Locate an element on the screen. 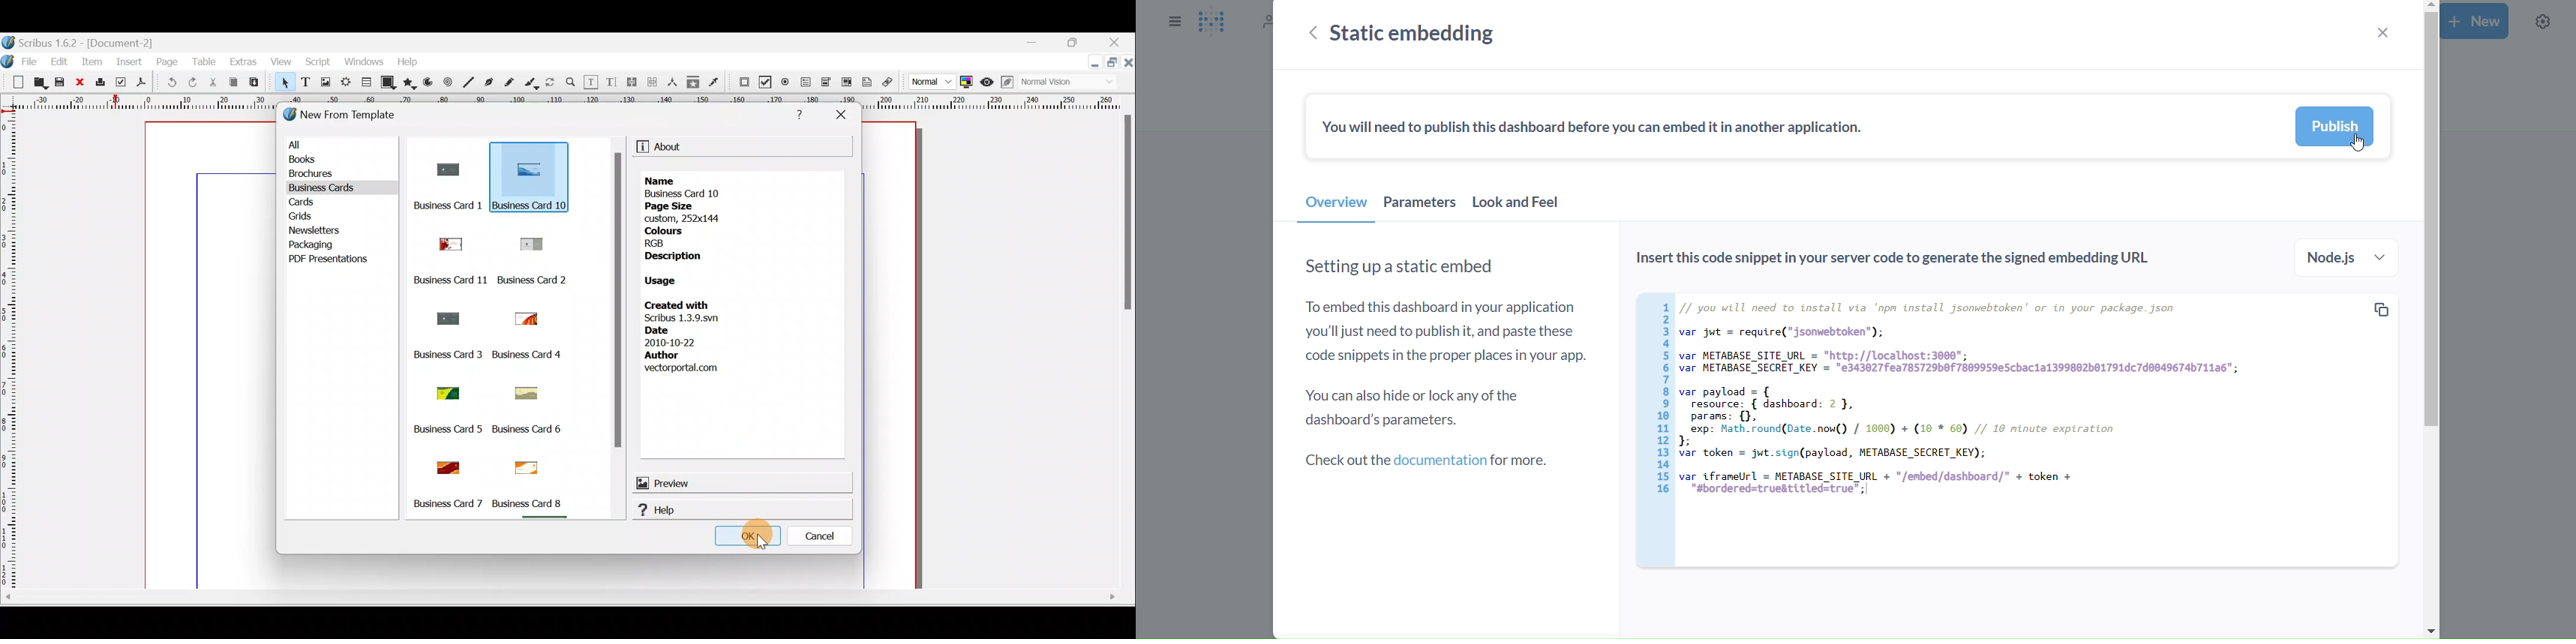 Image resolution: width=2576 pixels, height=644 pixels. Business card image is located at coordinates (531, 243).